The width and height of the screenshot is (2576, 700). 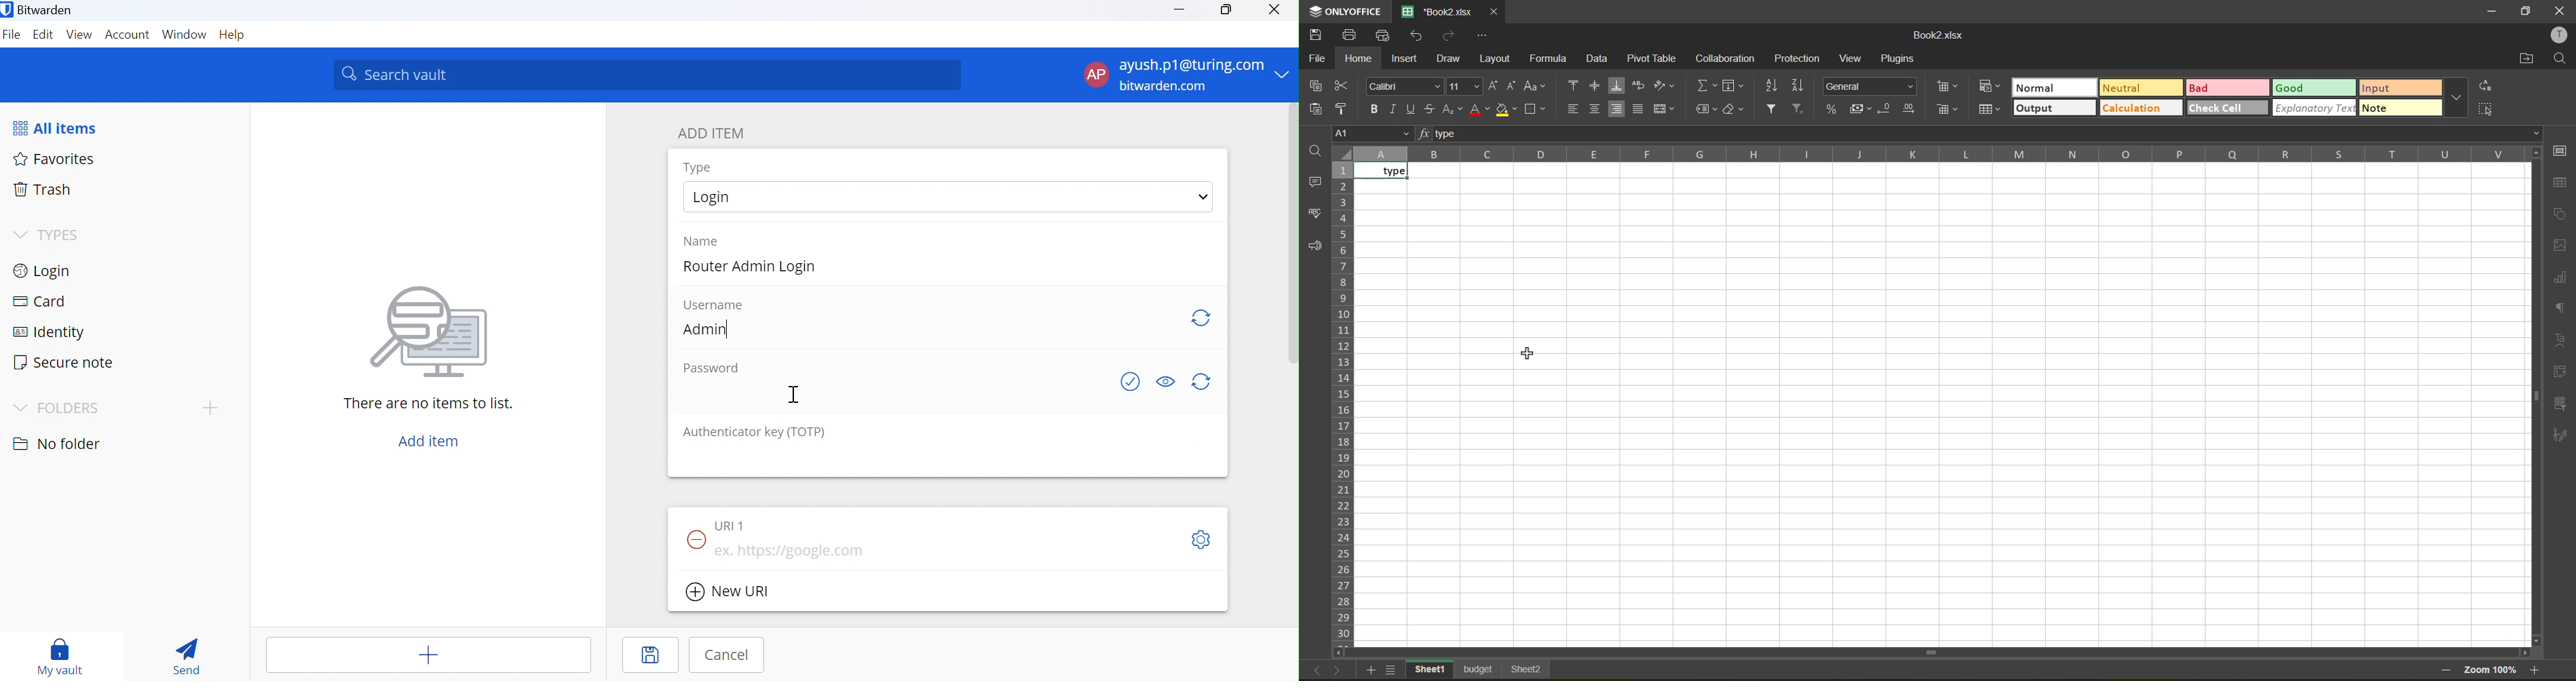 I want to click on Regenerate password, so click(x=1204, y=383).